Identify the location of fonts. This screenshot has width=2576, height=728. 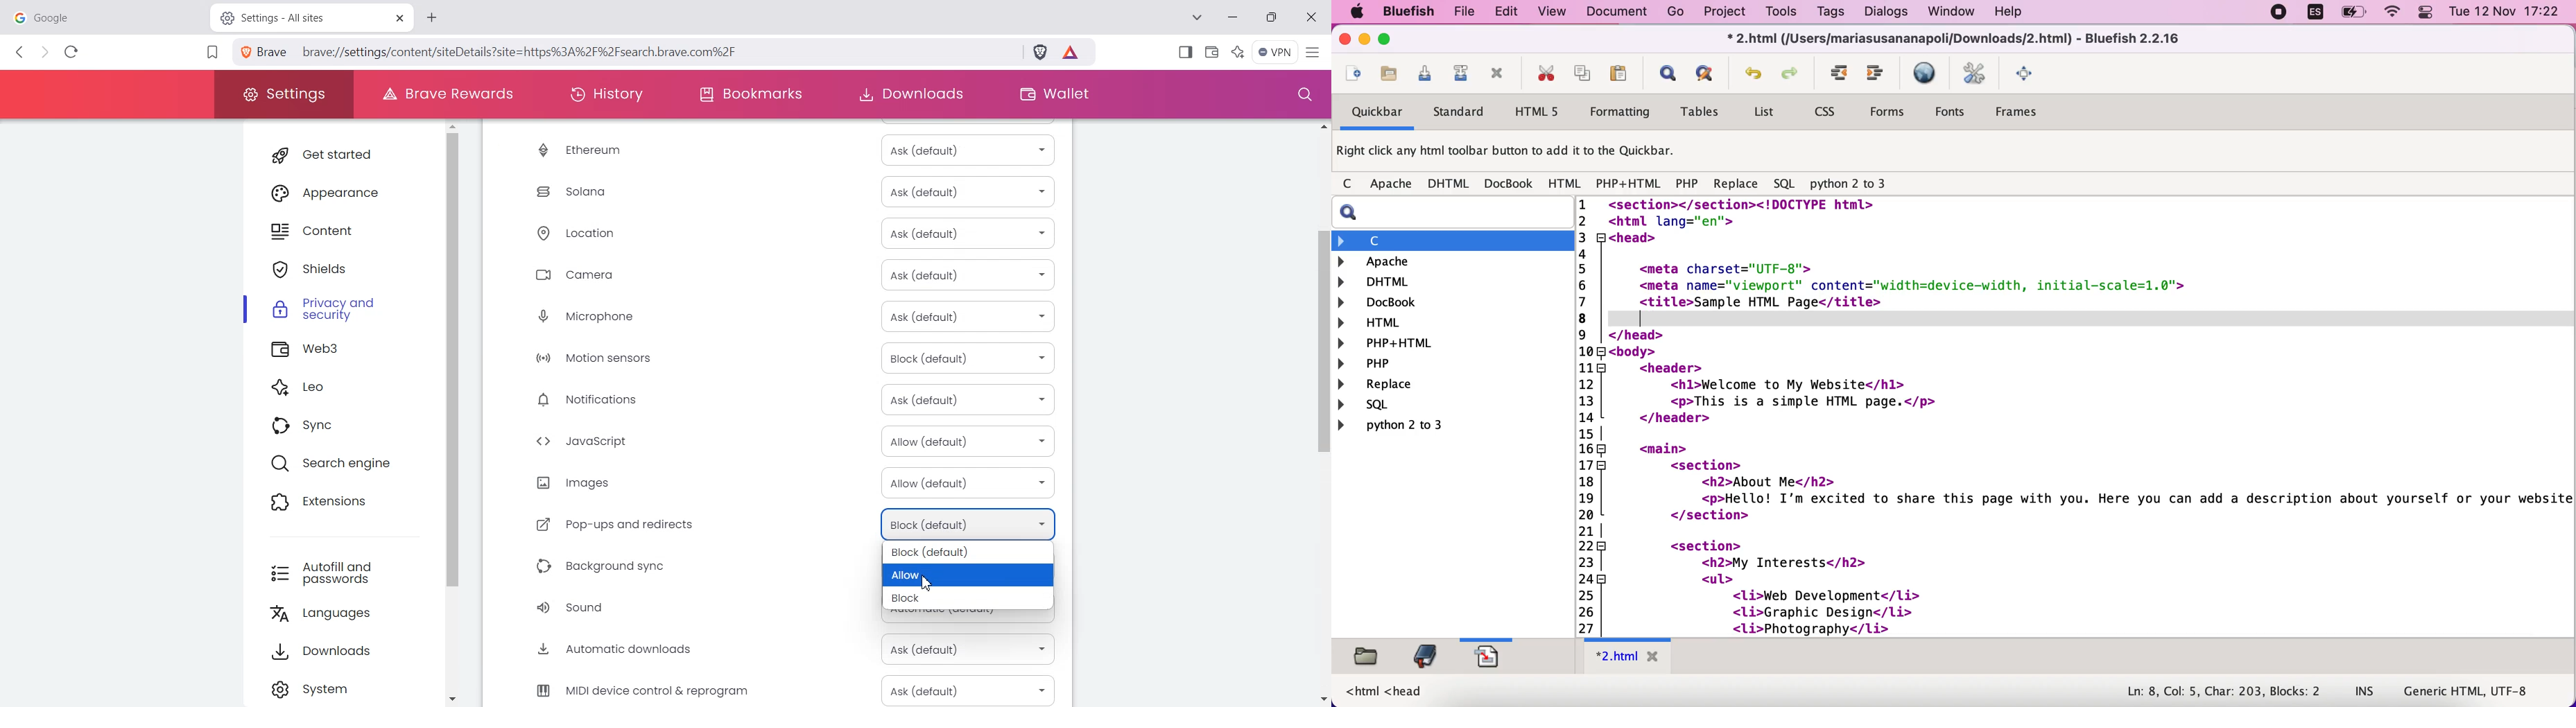
(1957, 112).